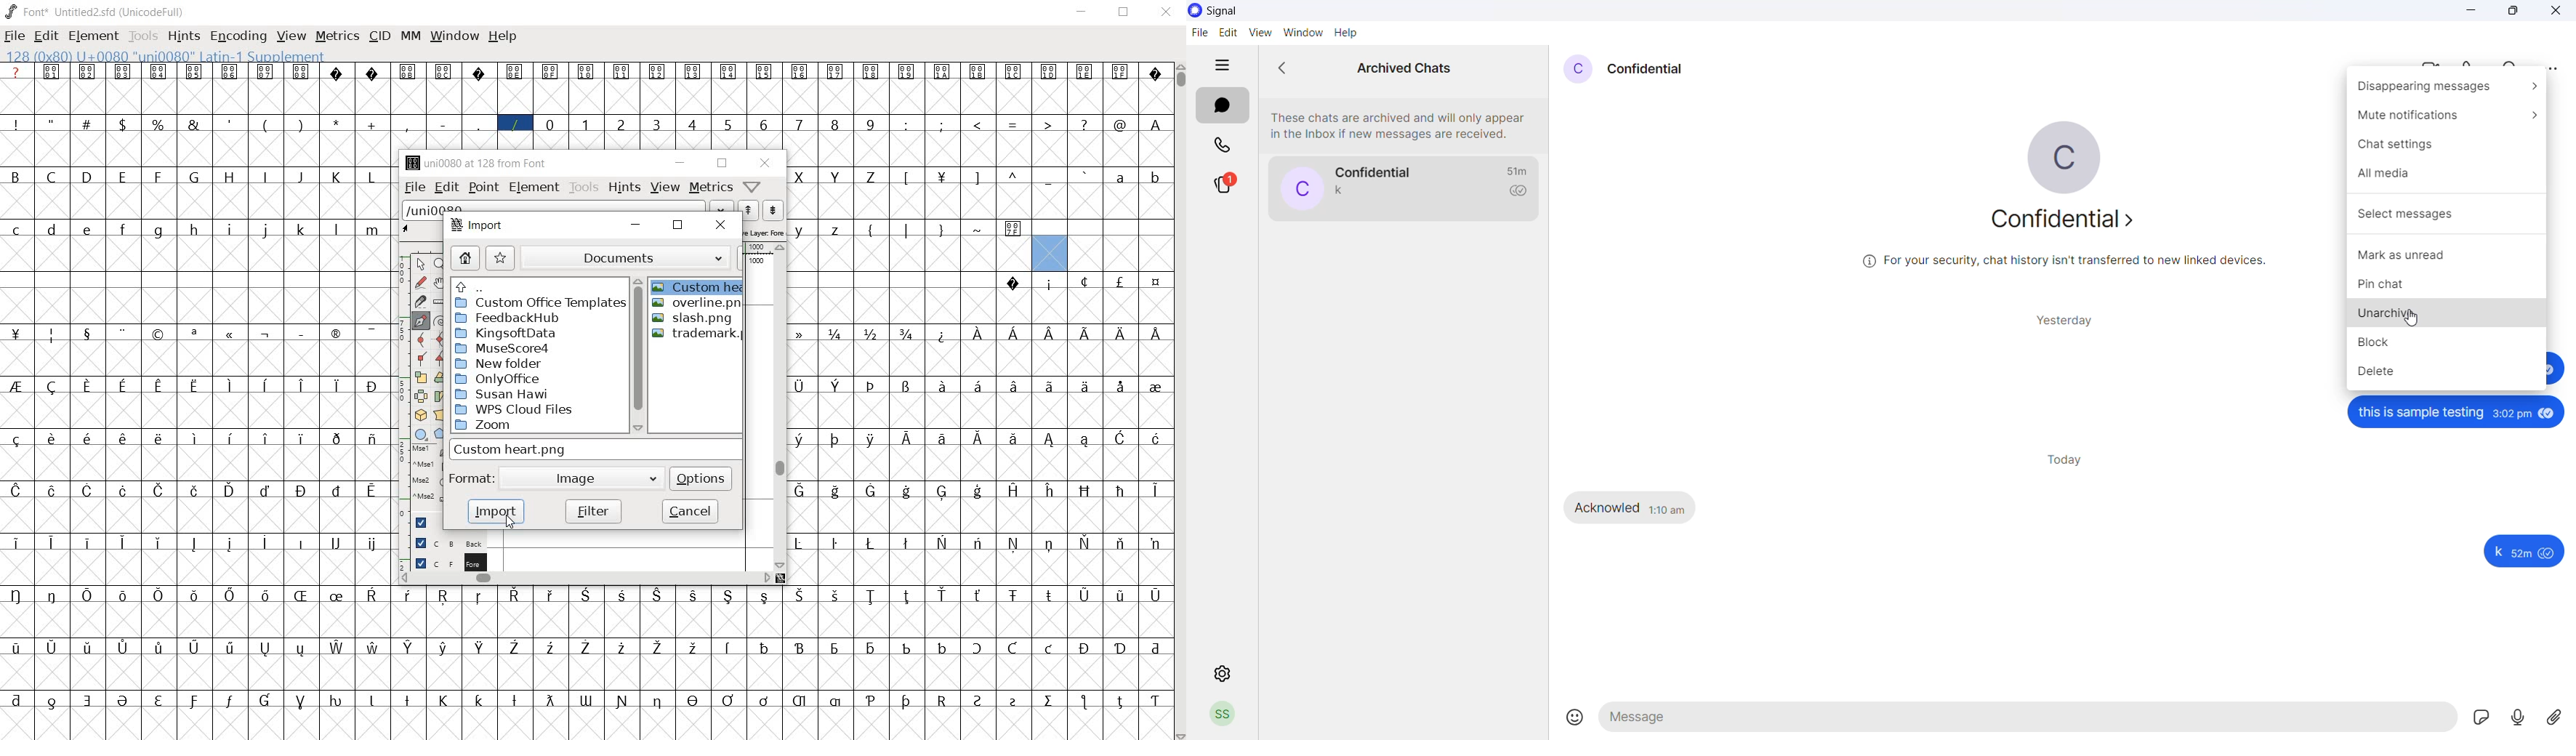 The width and height of the screenshot is (2576, 756). What do you see at coordinates (1120, 598) in the screenshot?
I see `glyph` at bounding box center [1120, 598].